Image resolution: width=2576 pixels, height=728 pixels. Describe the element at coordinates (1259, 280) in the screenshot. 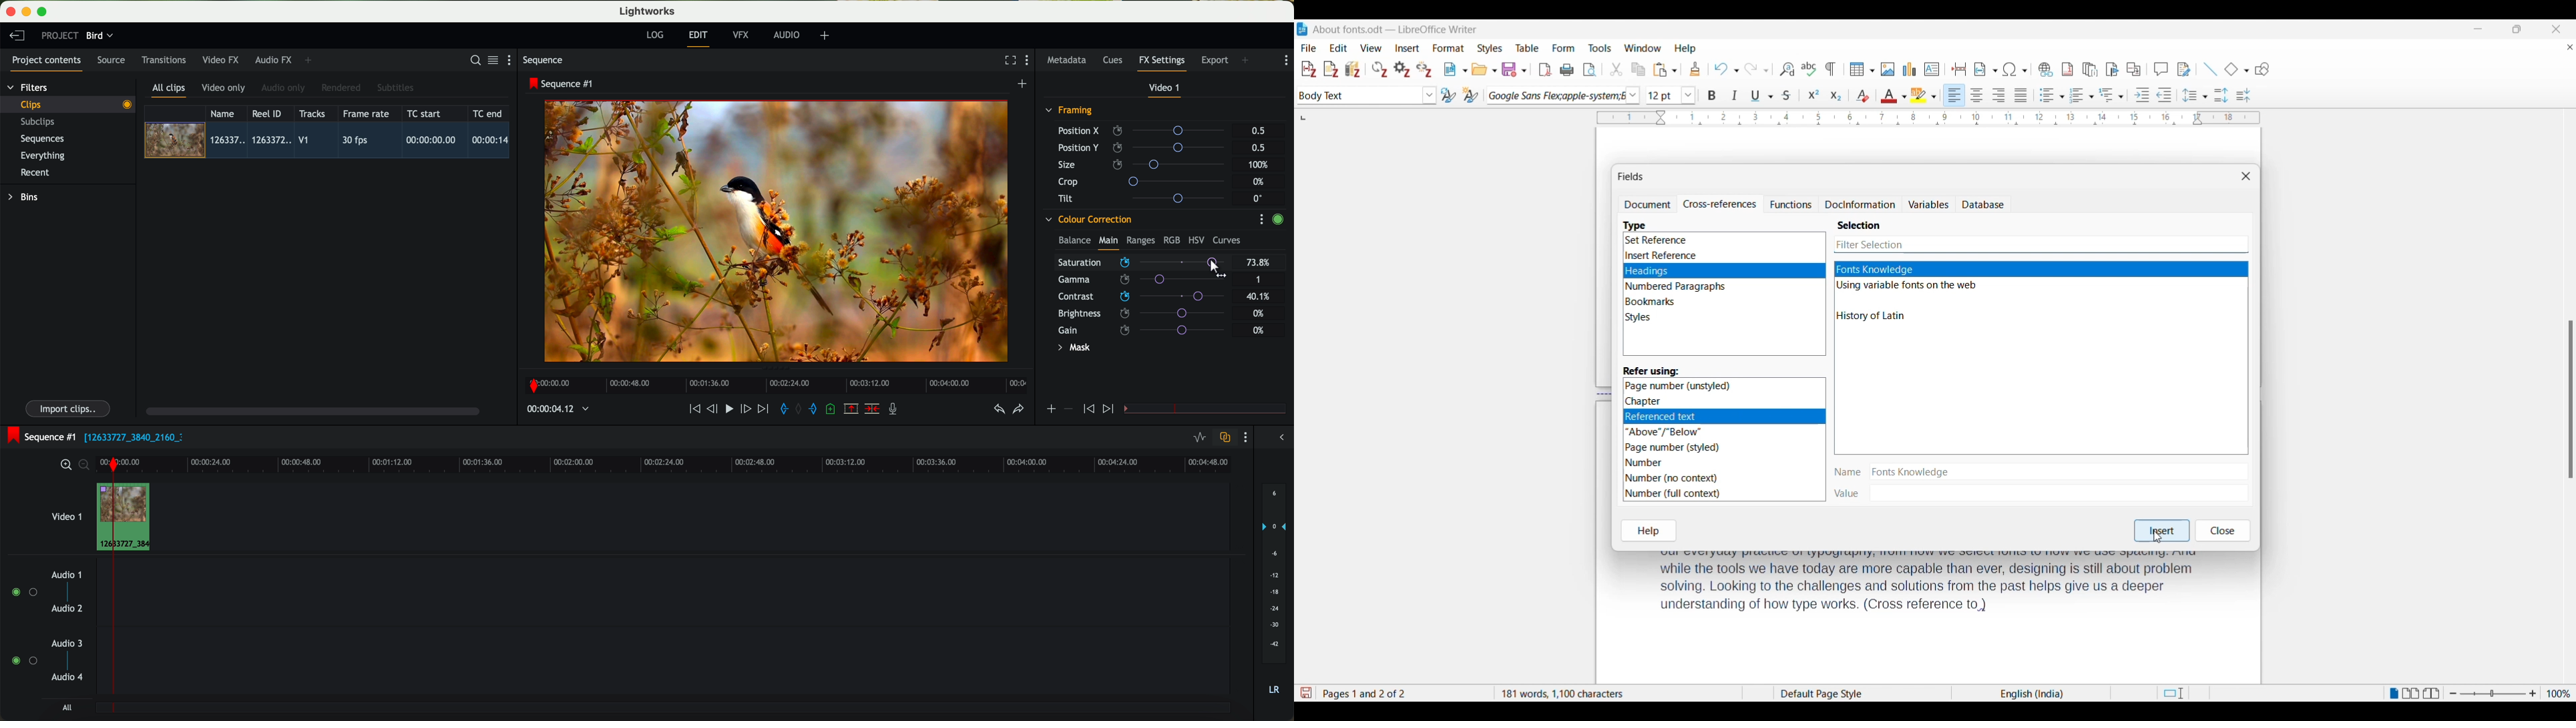

I see `1` at that location.